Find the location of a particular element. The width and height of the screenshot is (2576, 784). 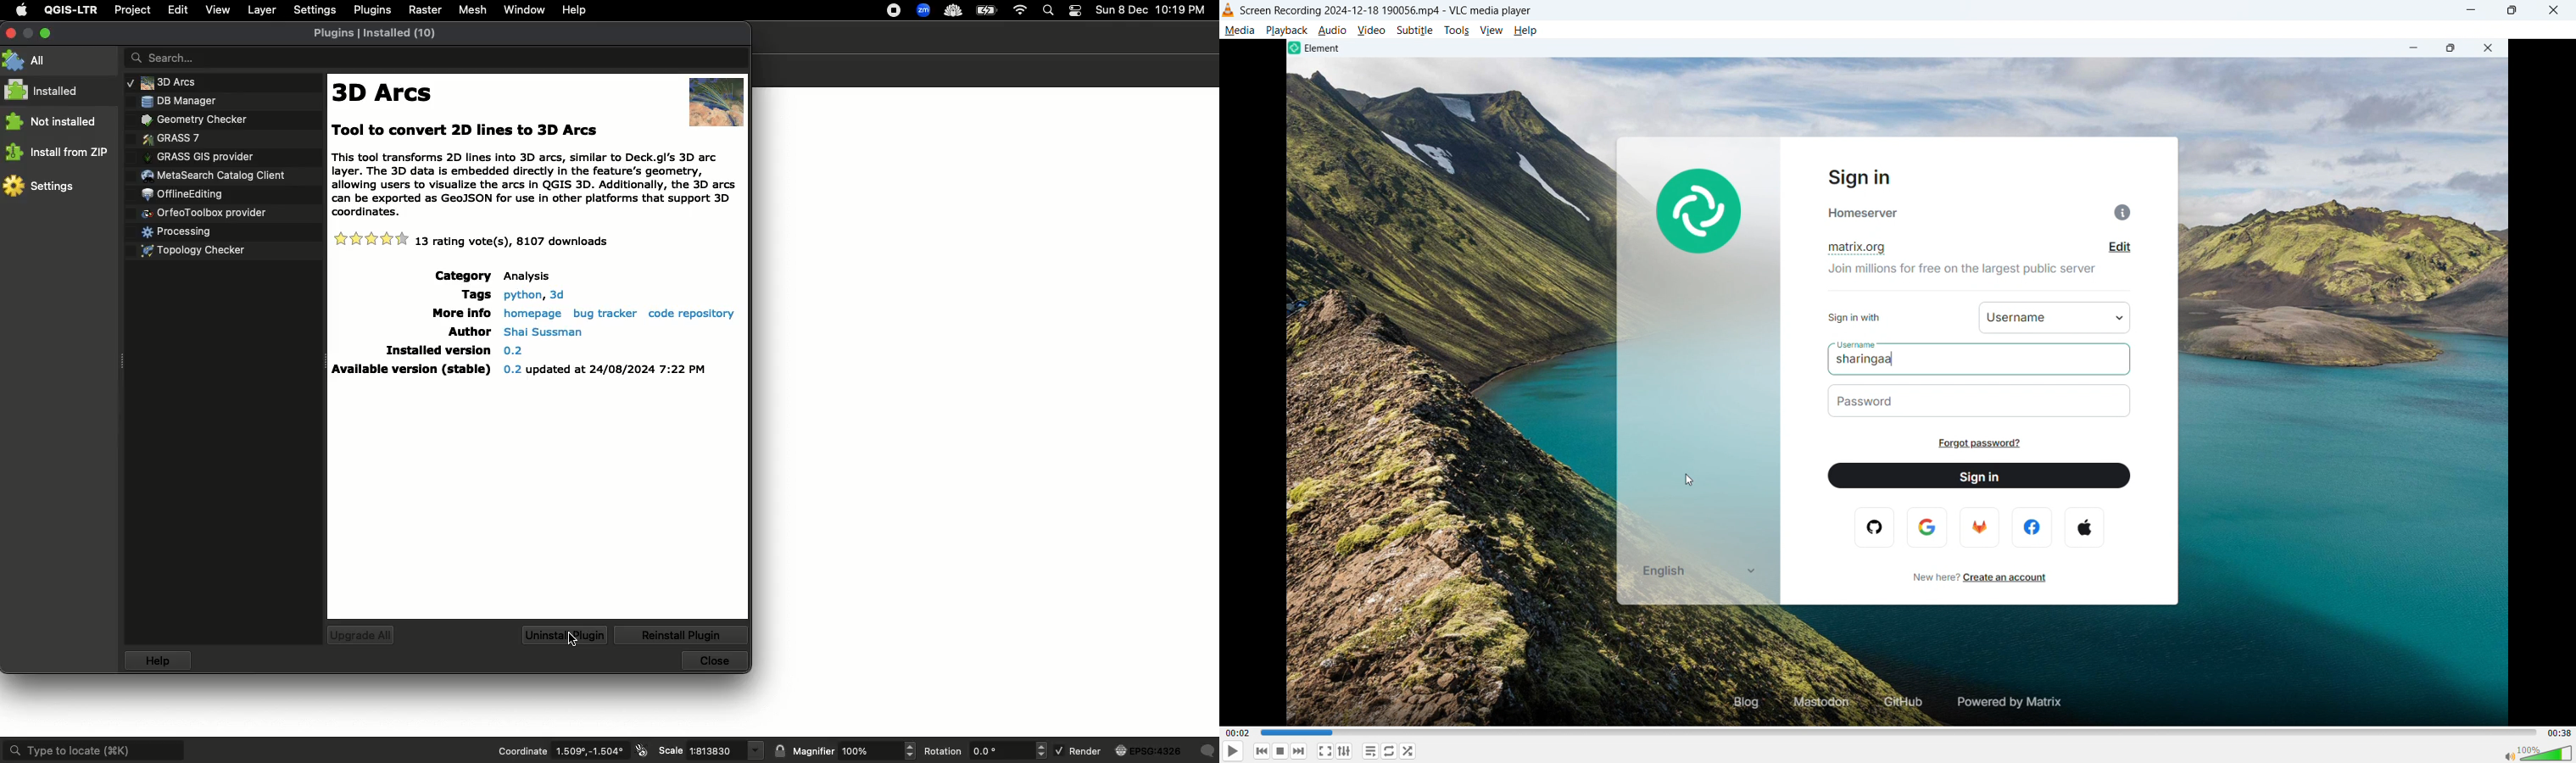

Playback  is located at coordinates (1287, 31).